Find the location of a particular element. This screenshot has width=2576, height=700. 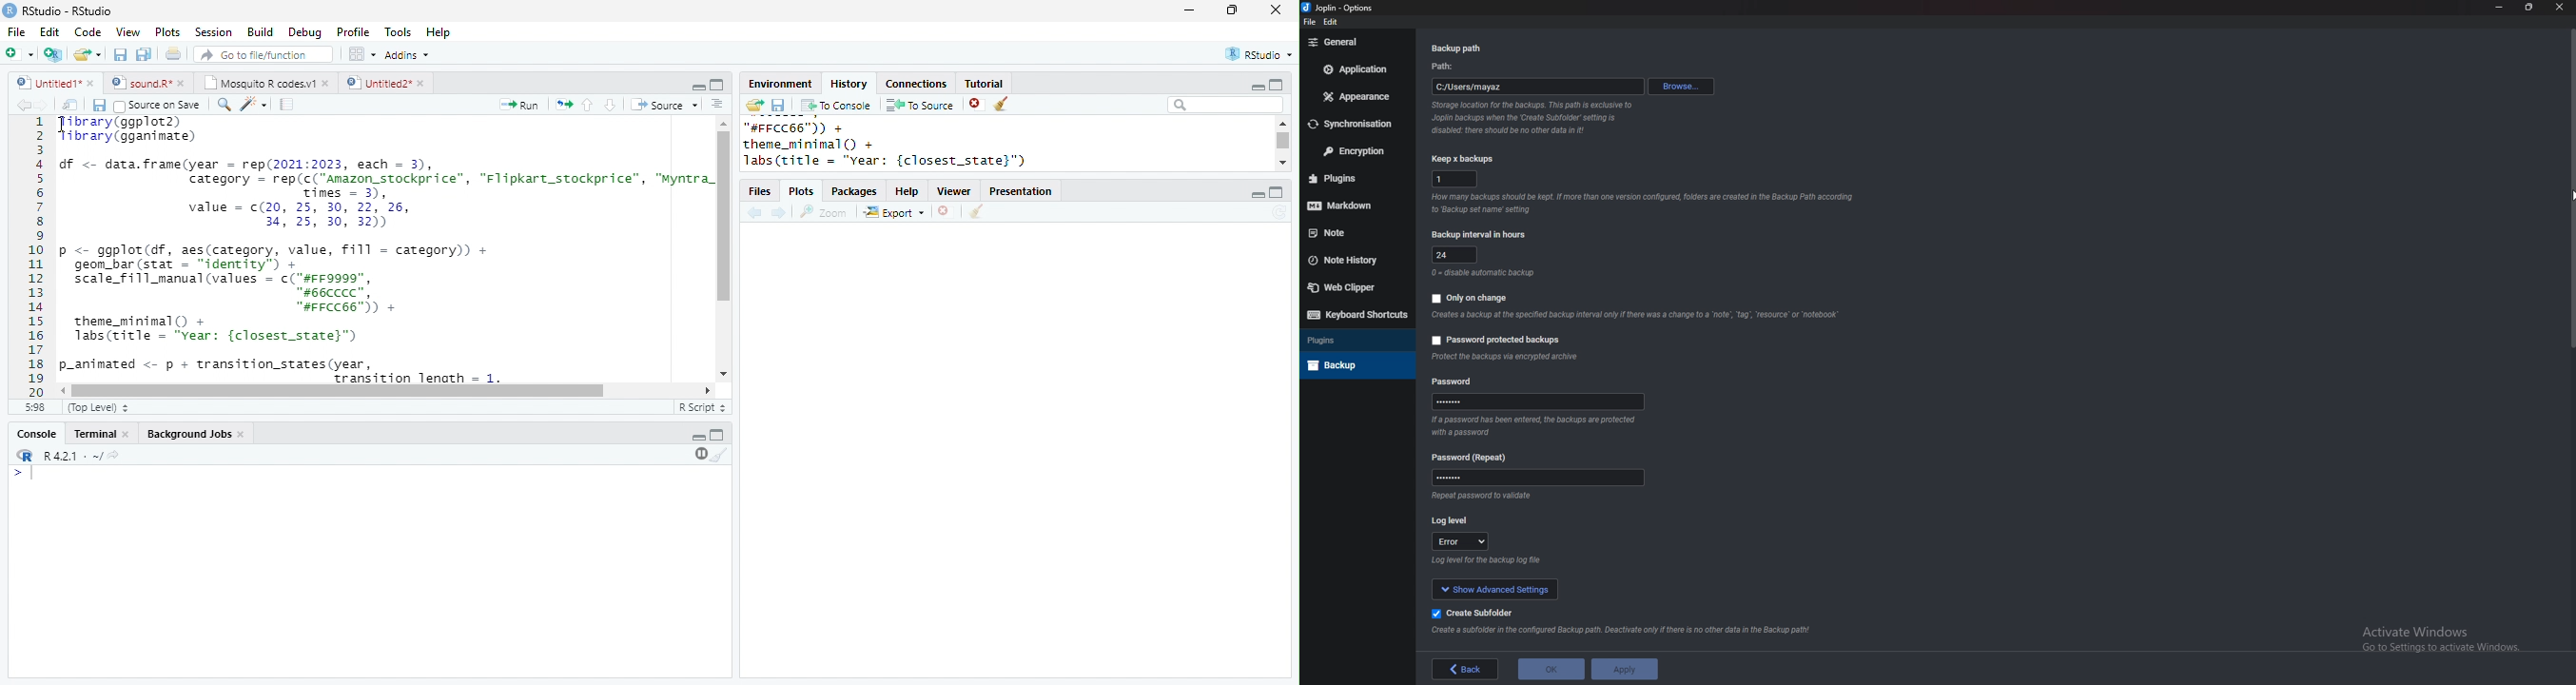

Addins is located at coordinates (407, 54).